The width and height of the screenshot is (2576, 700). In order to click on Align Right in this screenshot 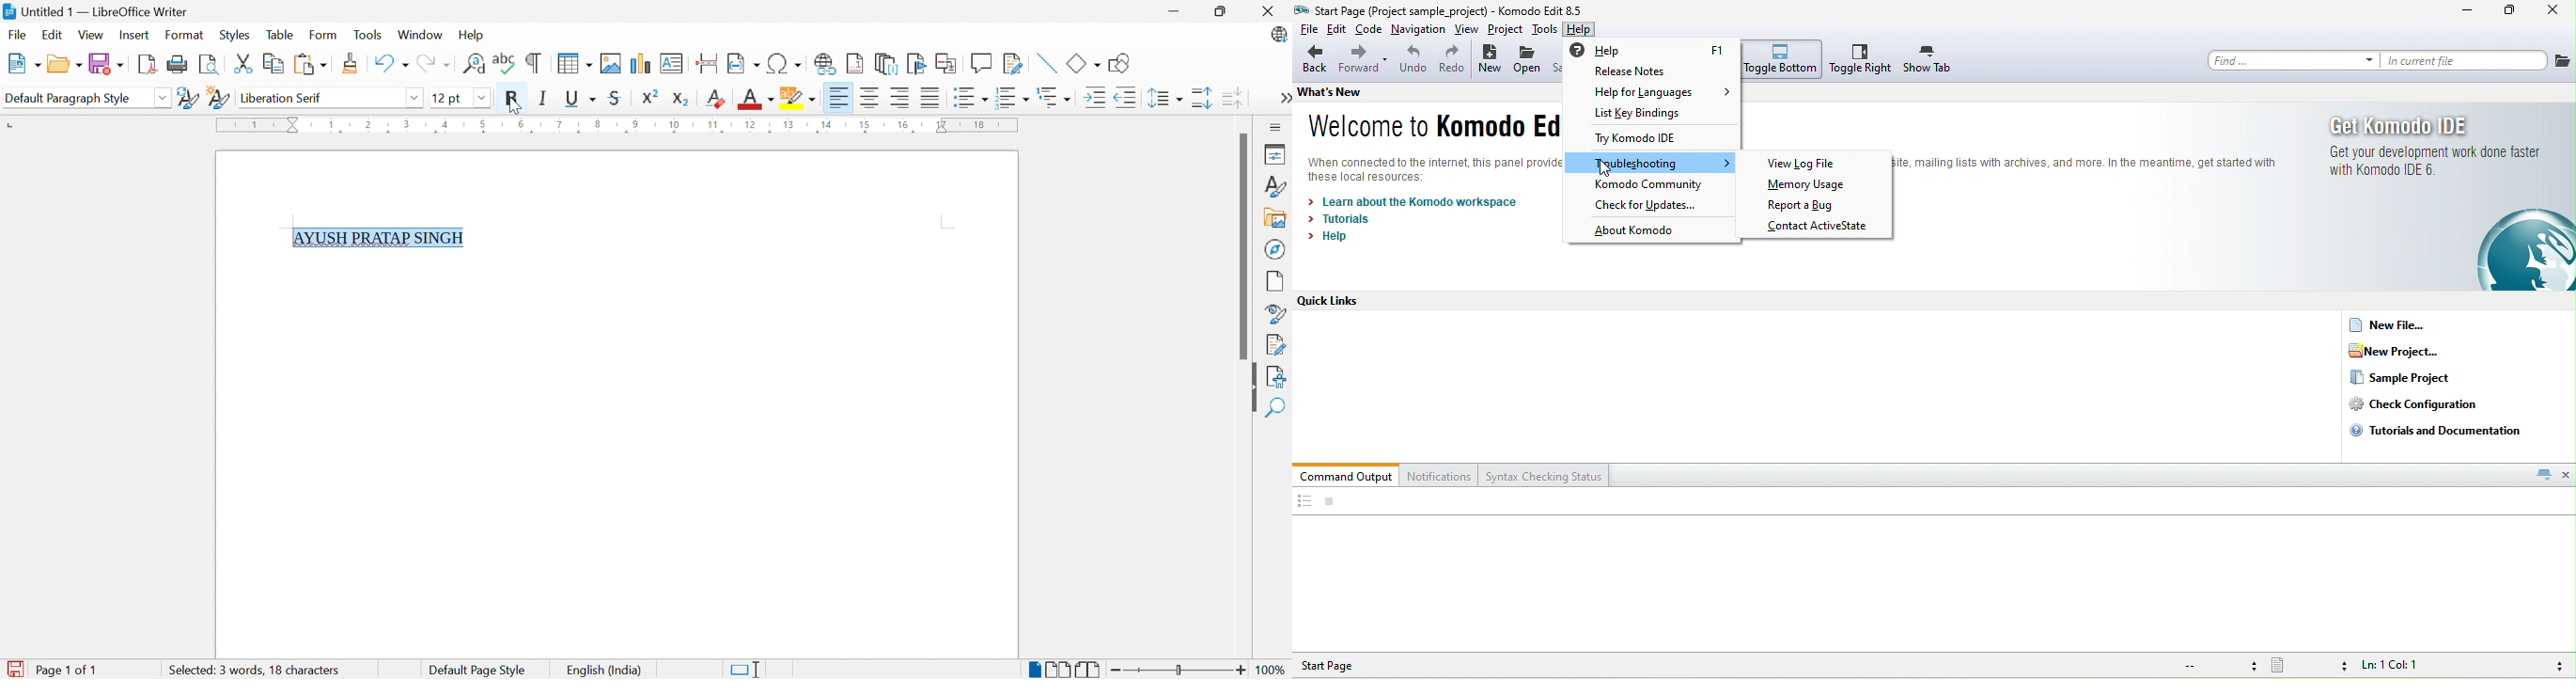, I will do `click(900, 98)`.